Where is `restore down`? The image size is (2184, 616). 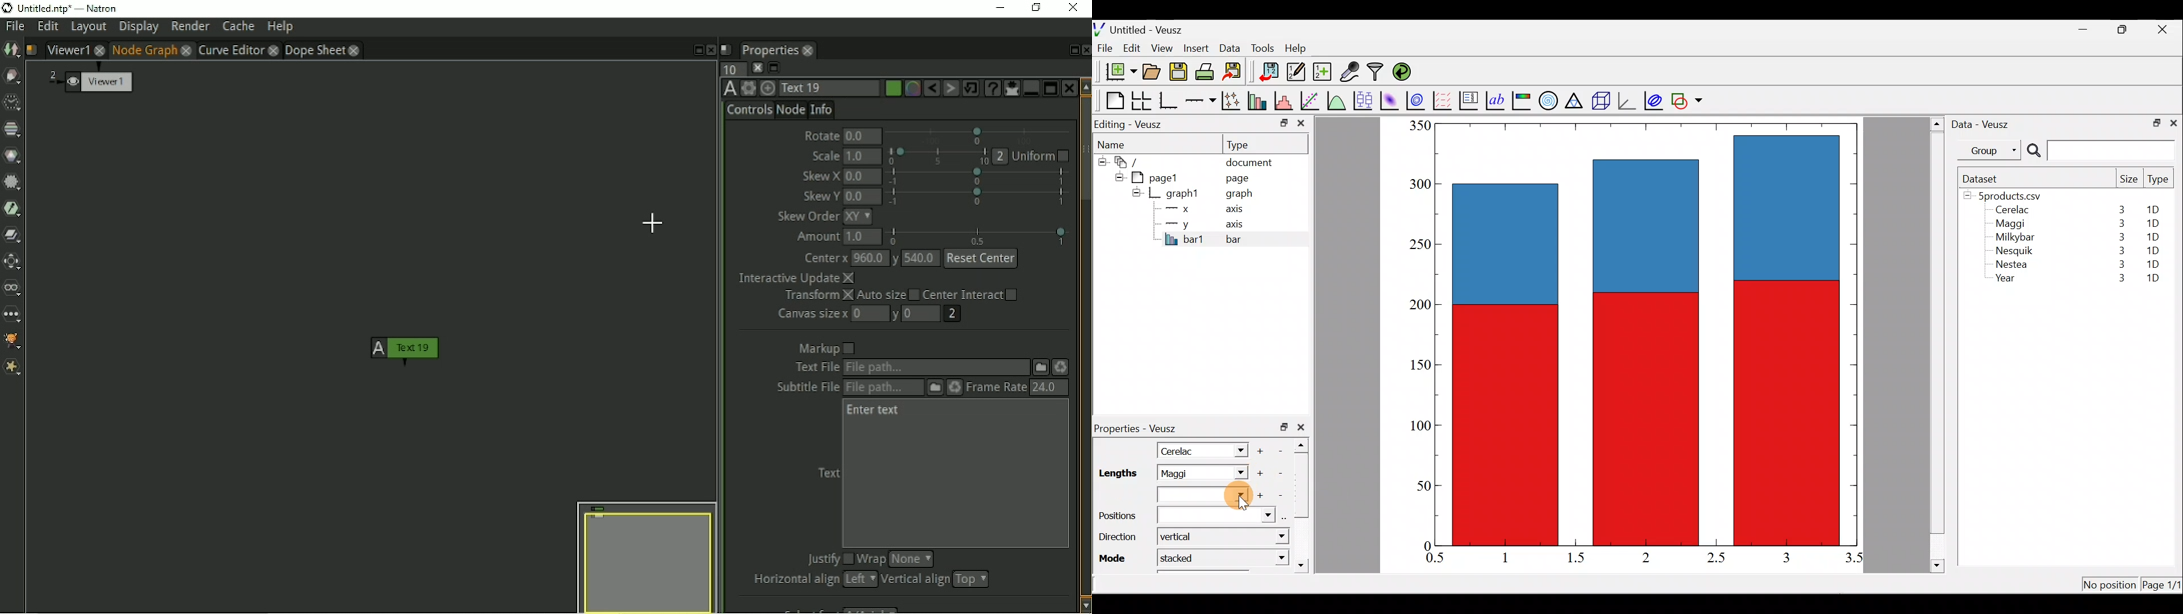 restore down is located at coordinates (2153, 122).